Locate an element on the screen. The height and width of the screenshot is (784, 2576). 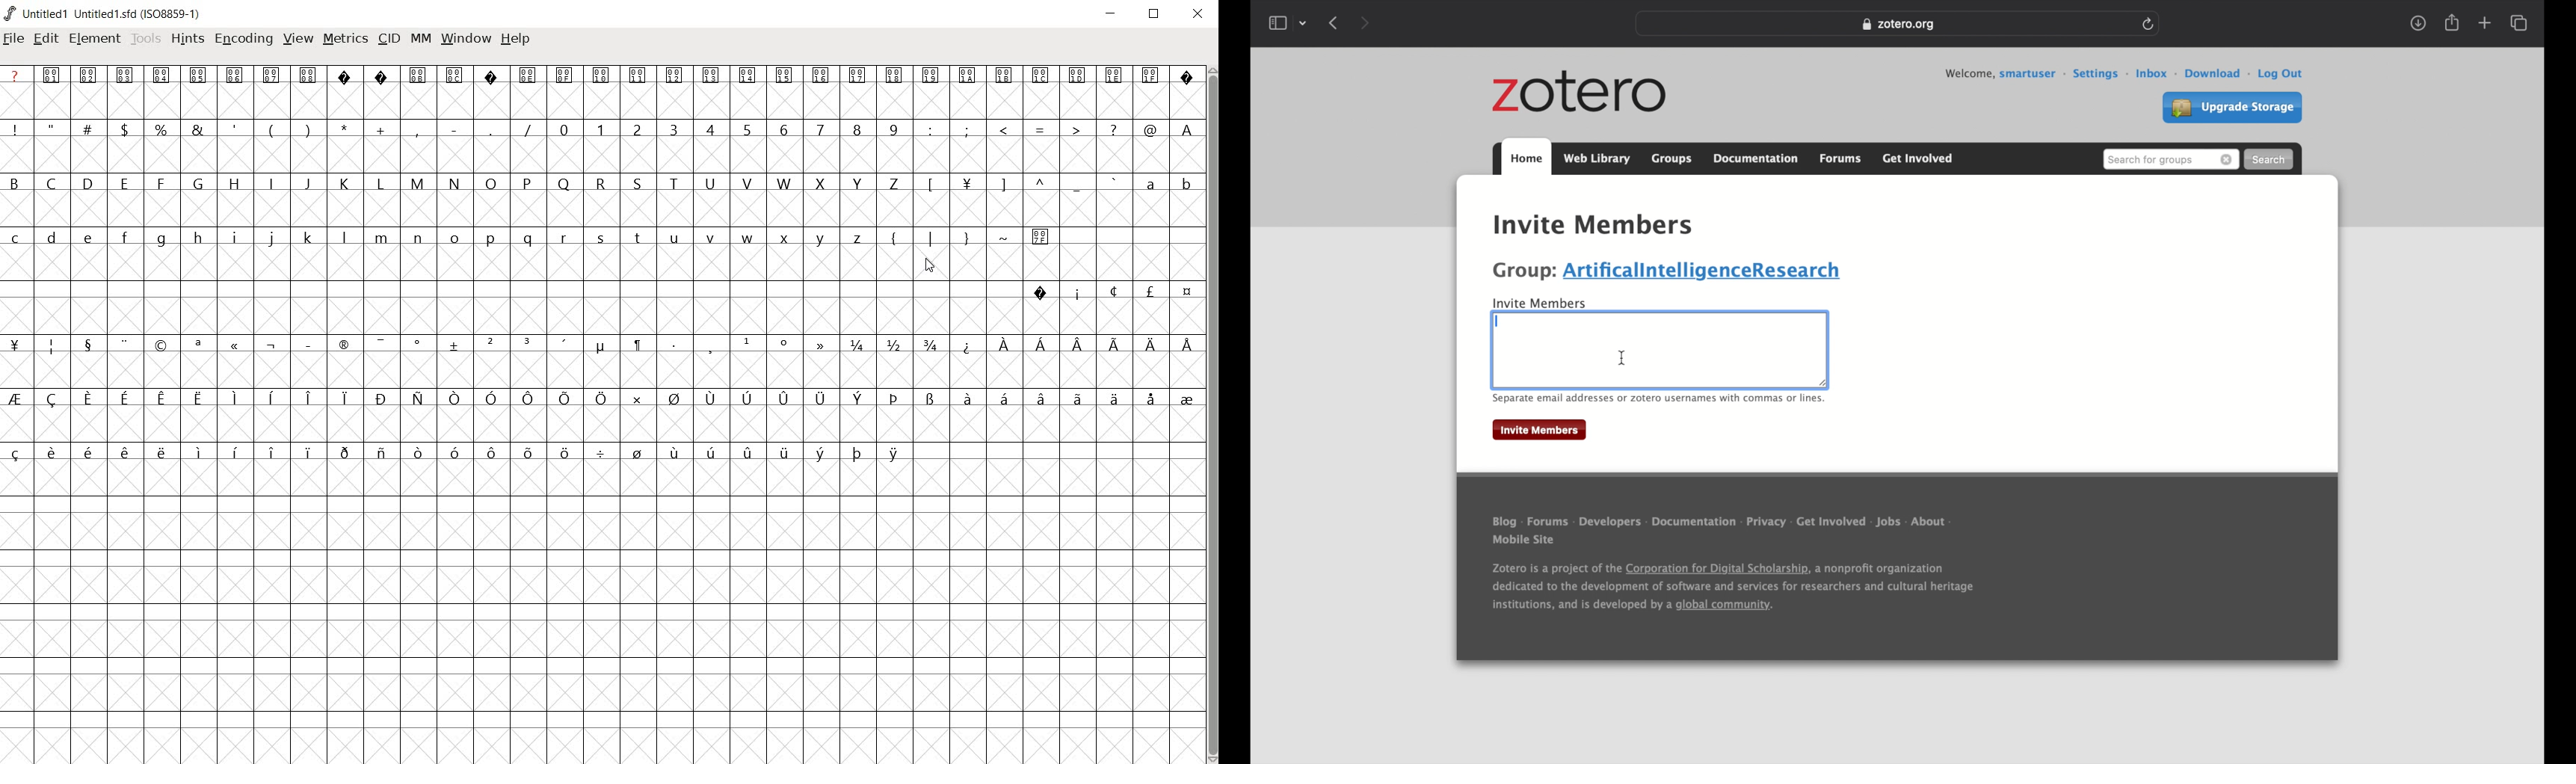
separate email addresses or zotero usernames with commas or lines is located at coordinates (1658, 400).